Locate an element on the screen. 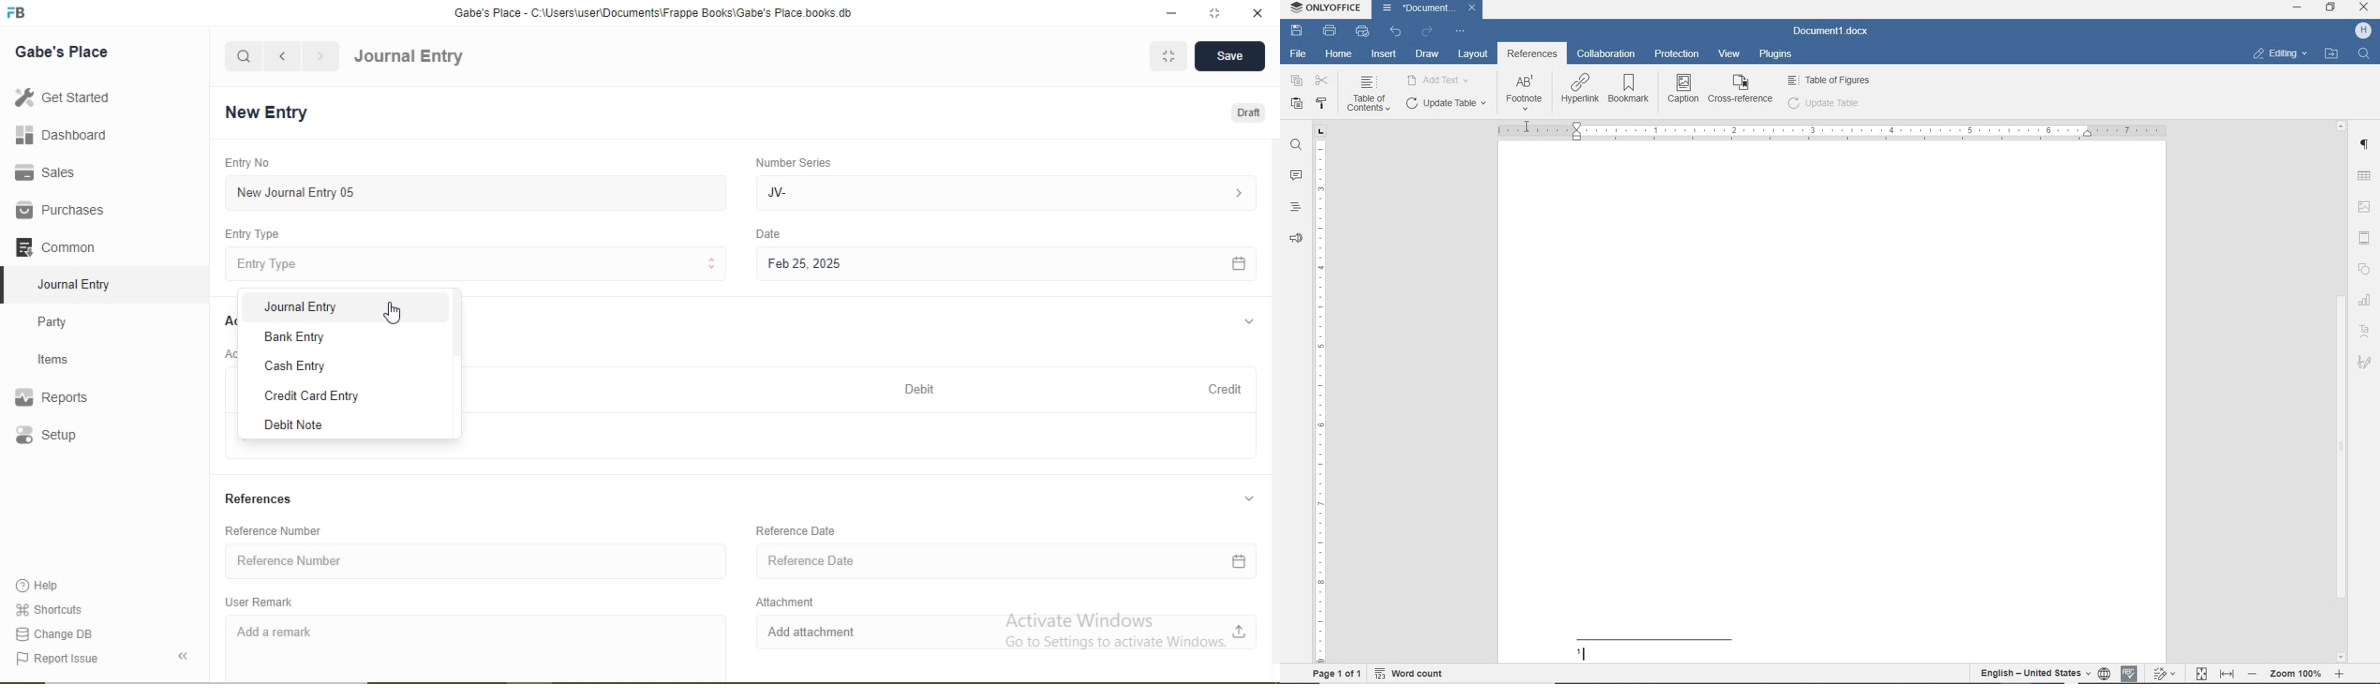  vertical scroll bar is located at coordinates (454, 365).